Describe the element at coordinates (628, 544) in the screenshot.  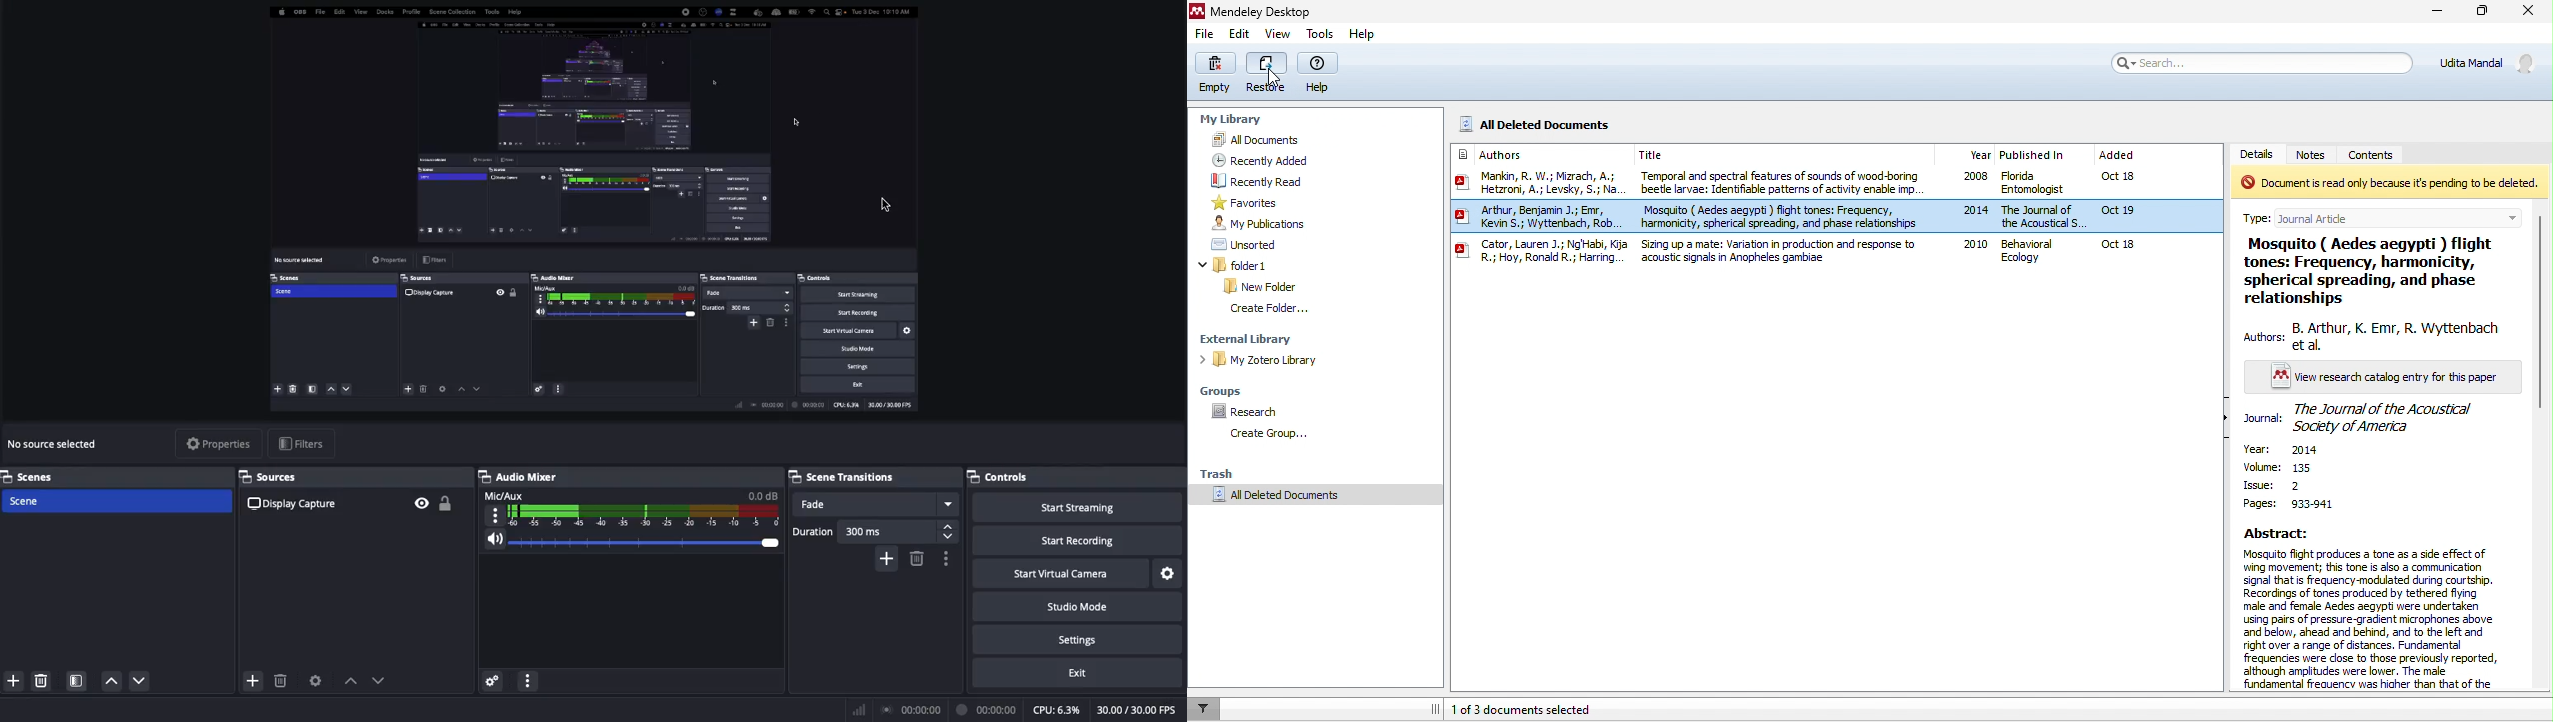
I see `Volume` at that location.